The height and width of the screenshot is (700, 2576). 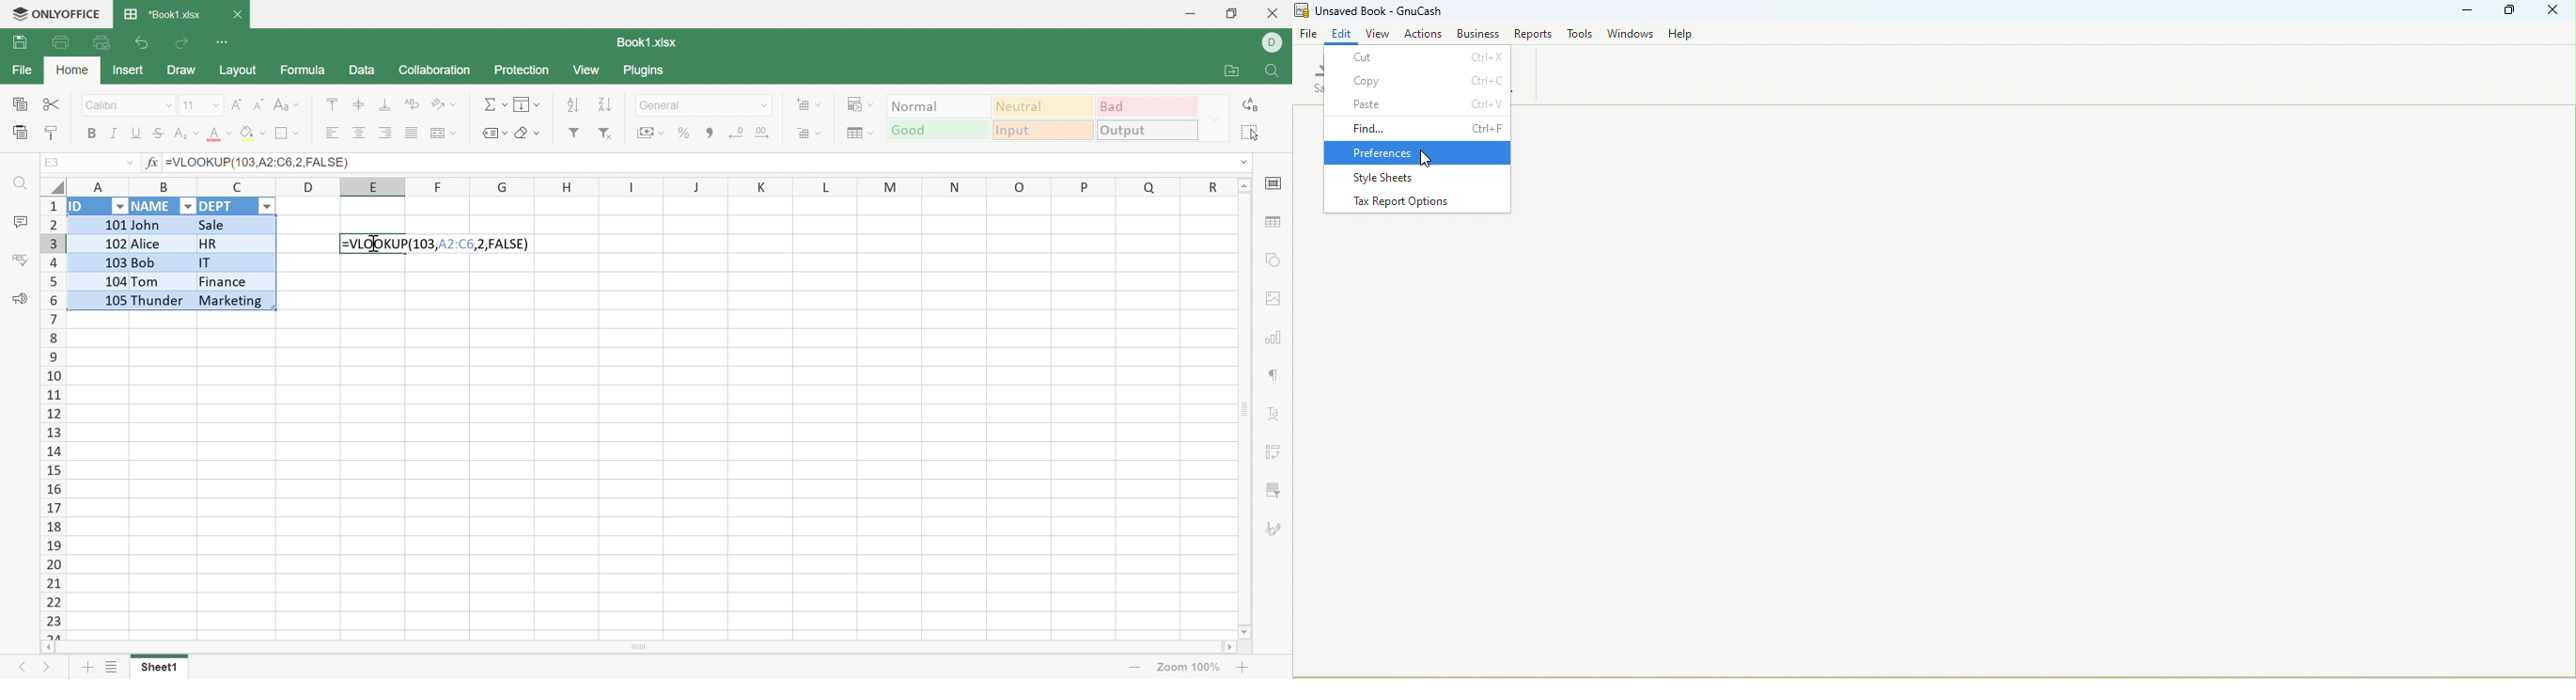 I want to click on 105, so click(x=100, y=299).